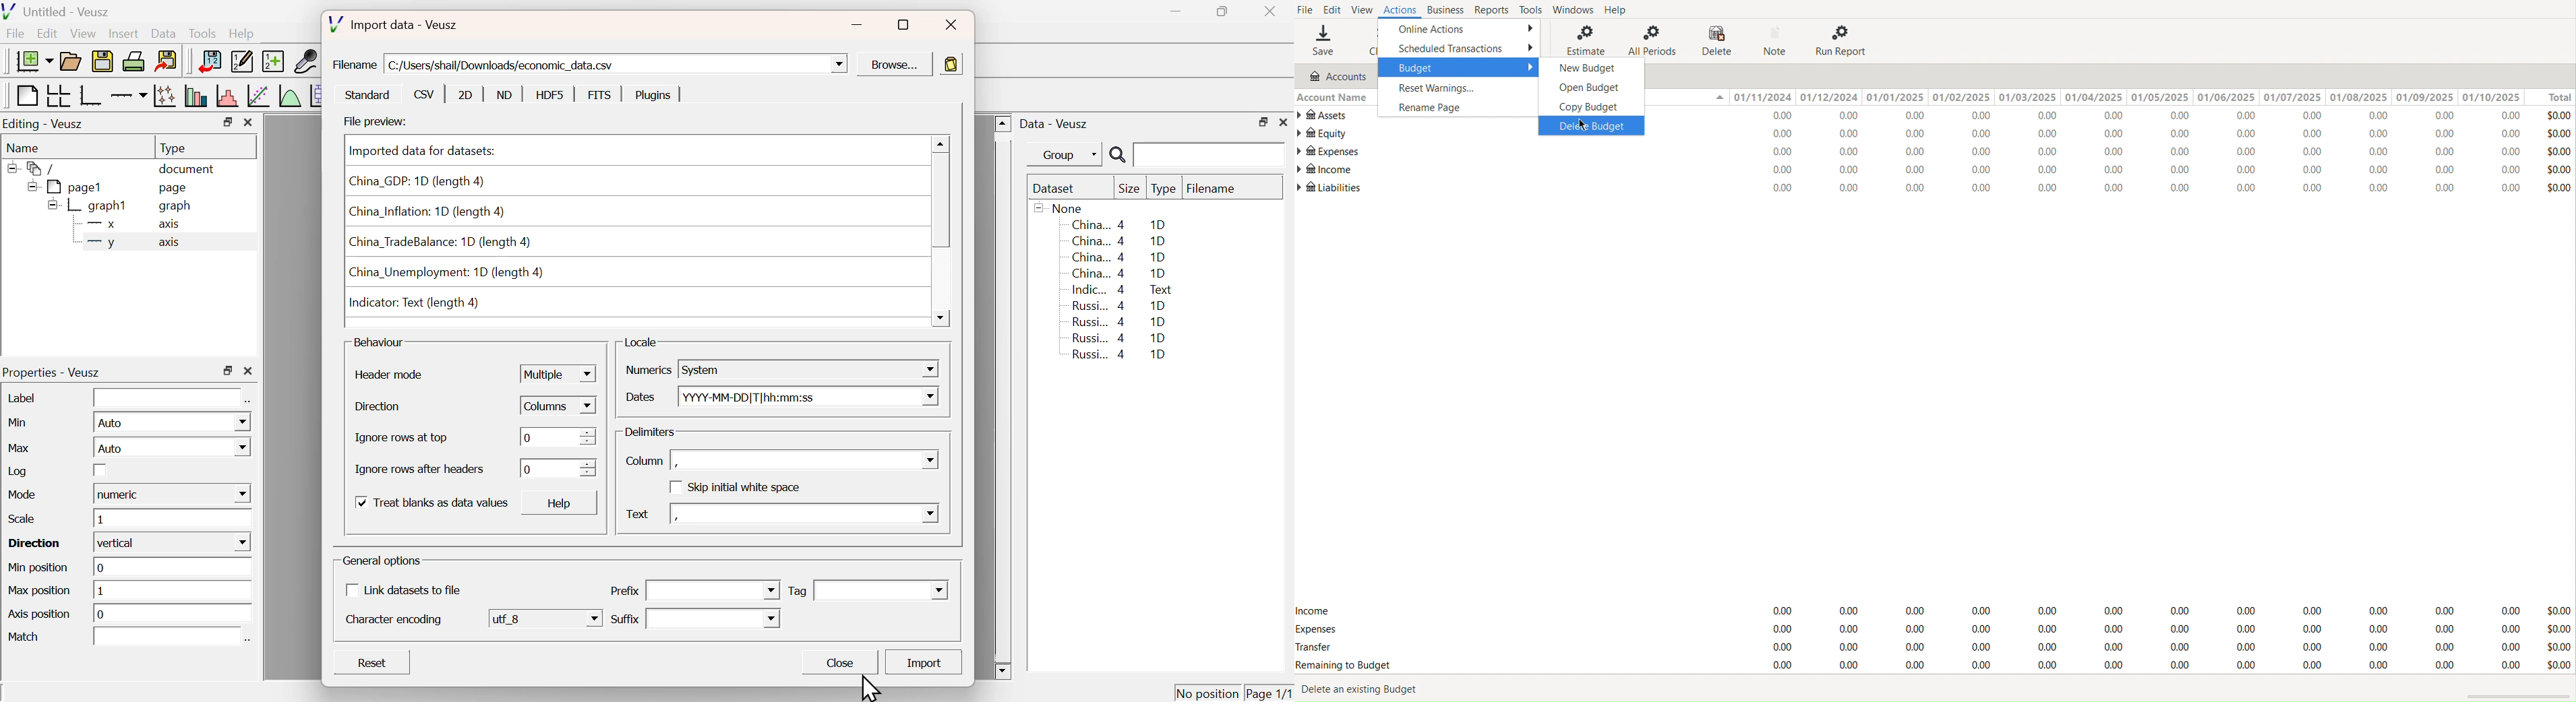  What do you see at coordinates (313, 95) in the screenshot?
I see `Plot Box Plots` at bounding box center [313, 95].